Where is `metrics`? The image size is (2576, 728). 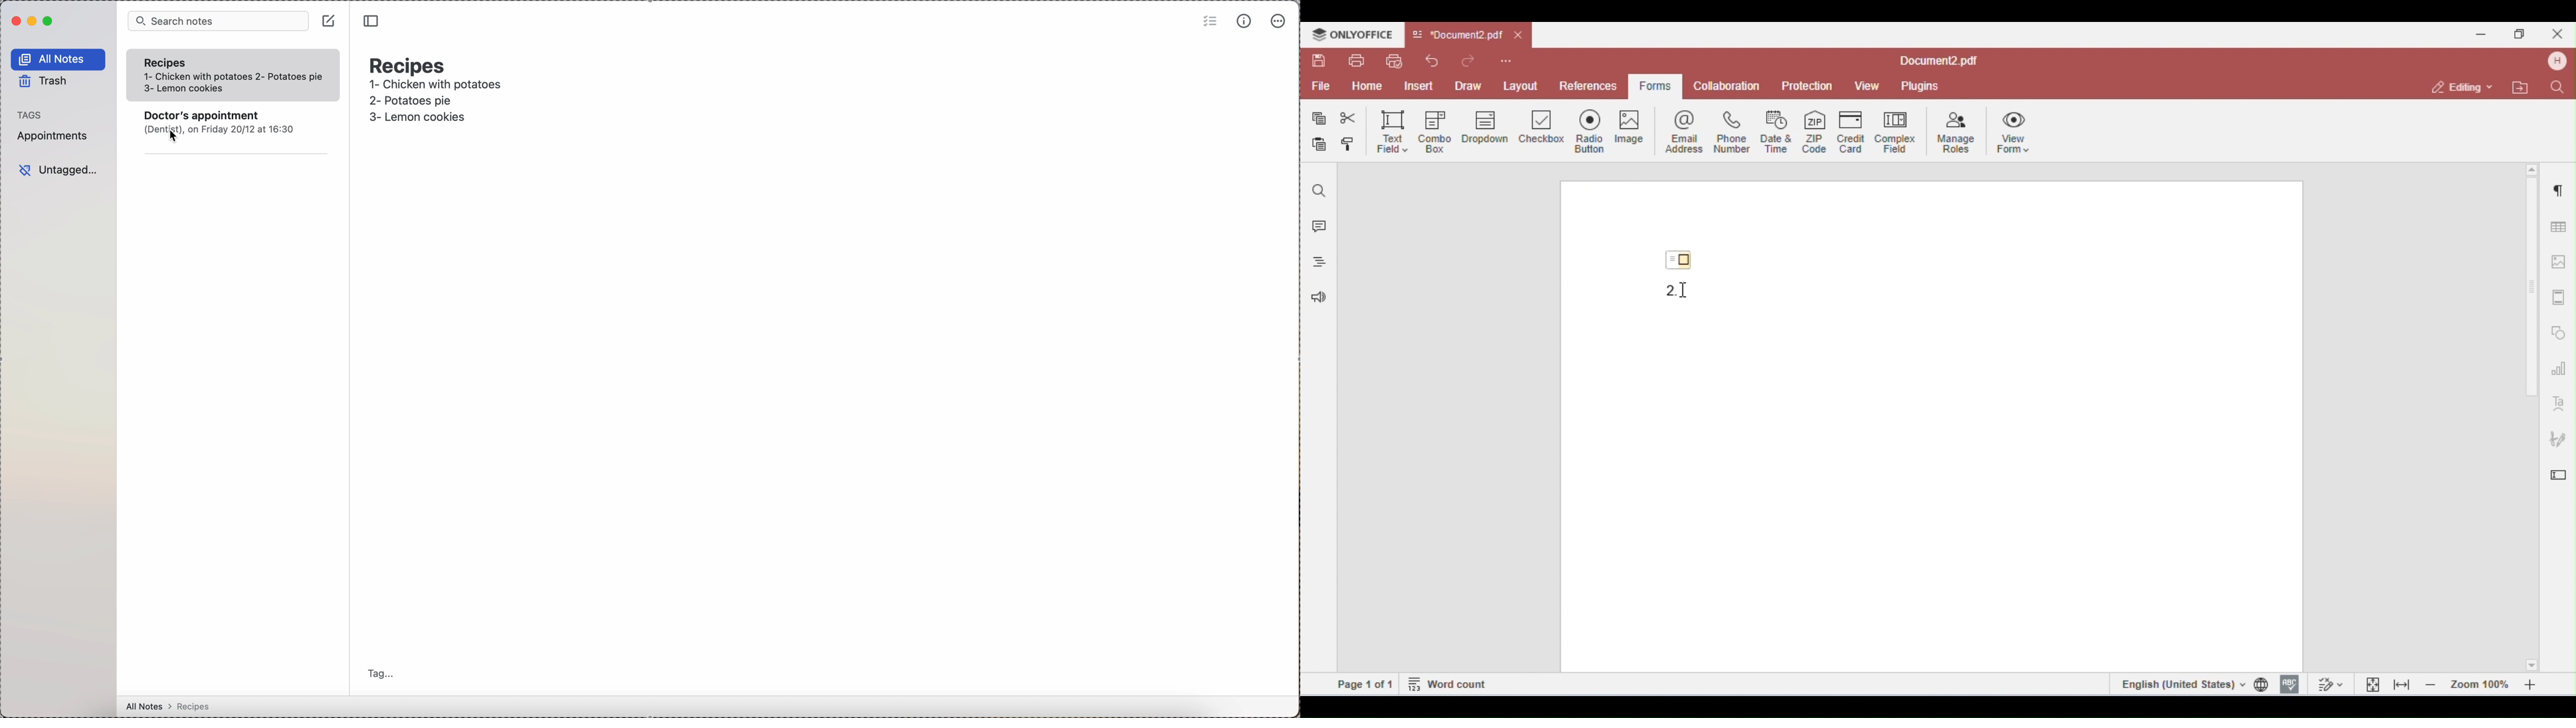
metrics is located at coordinates (1245, 21).